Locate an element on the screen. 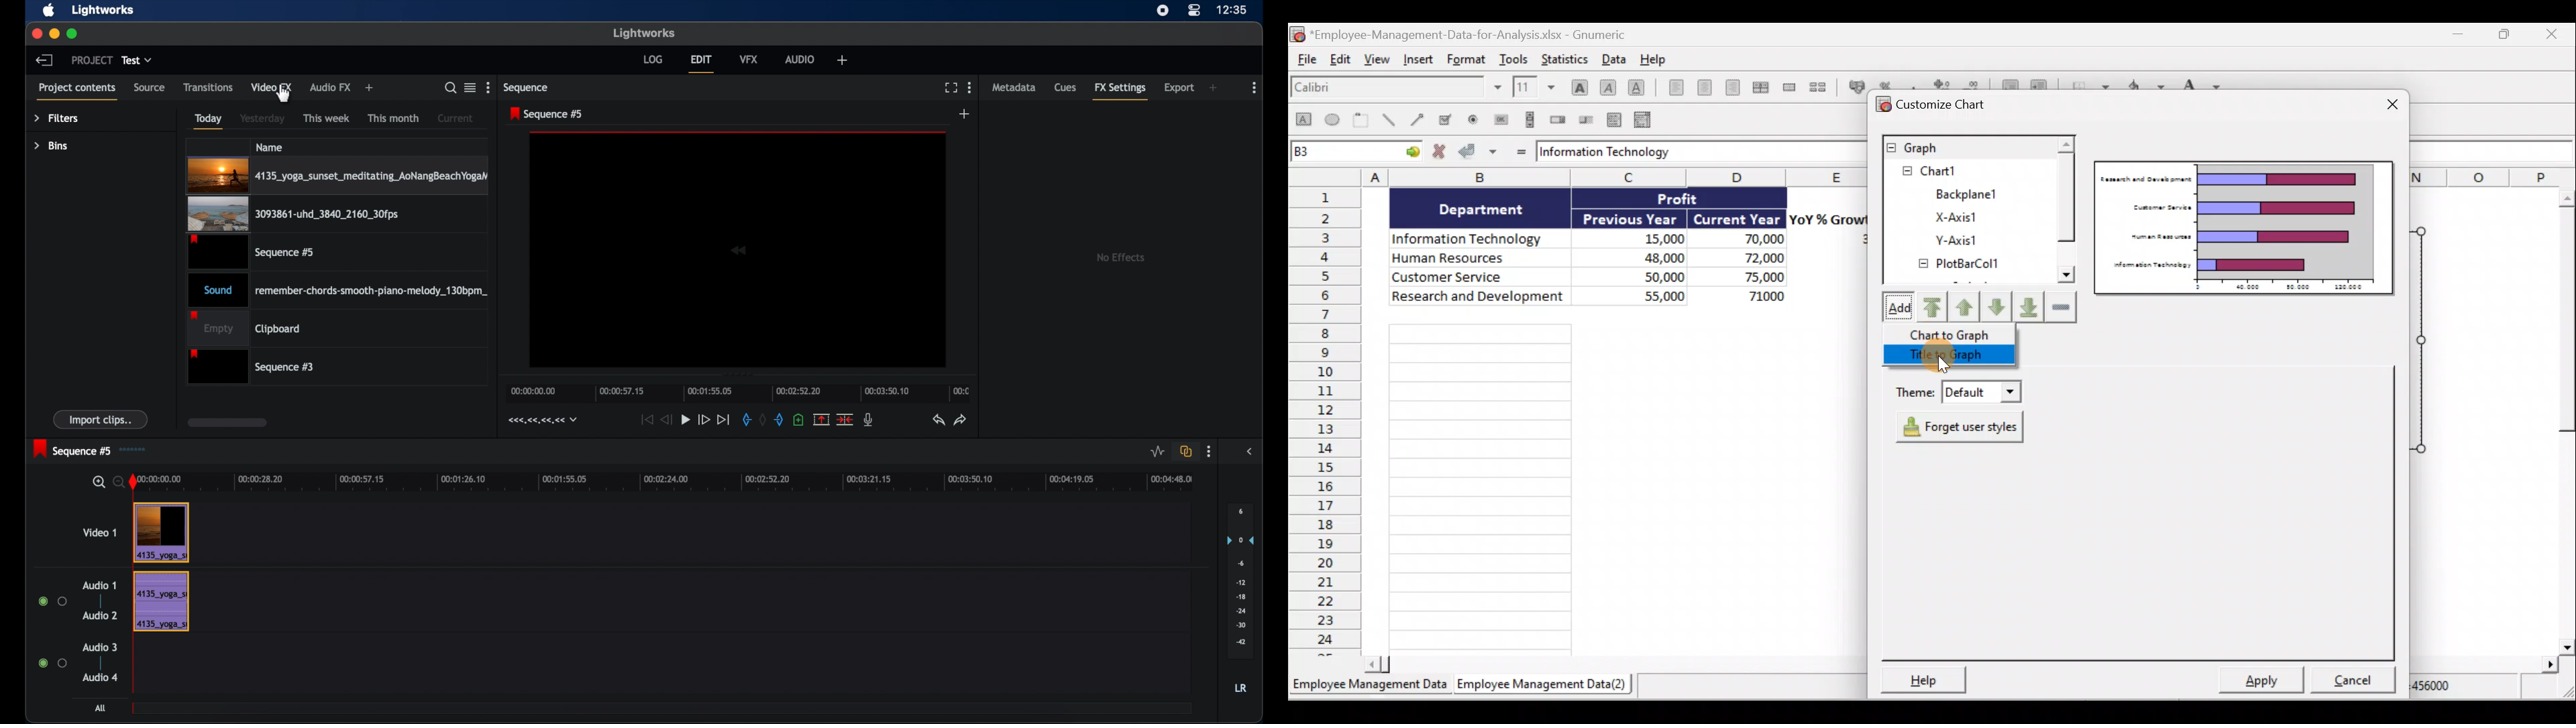 The height and width of the screenshot is (728, 2576). sequence 5 is located at coordinates (72, 449).